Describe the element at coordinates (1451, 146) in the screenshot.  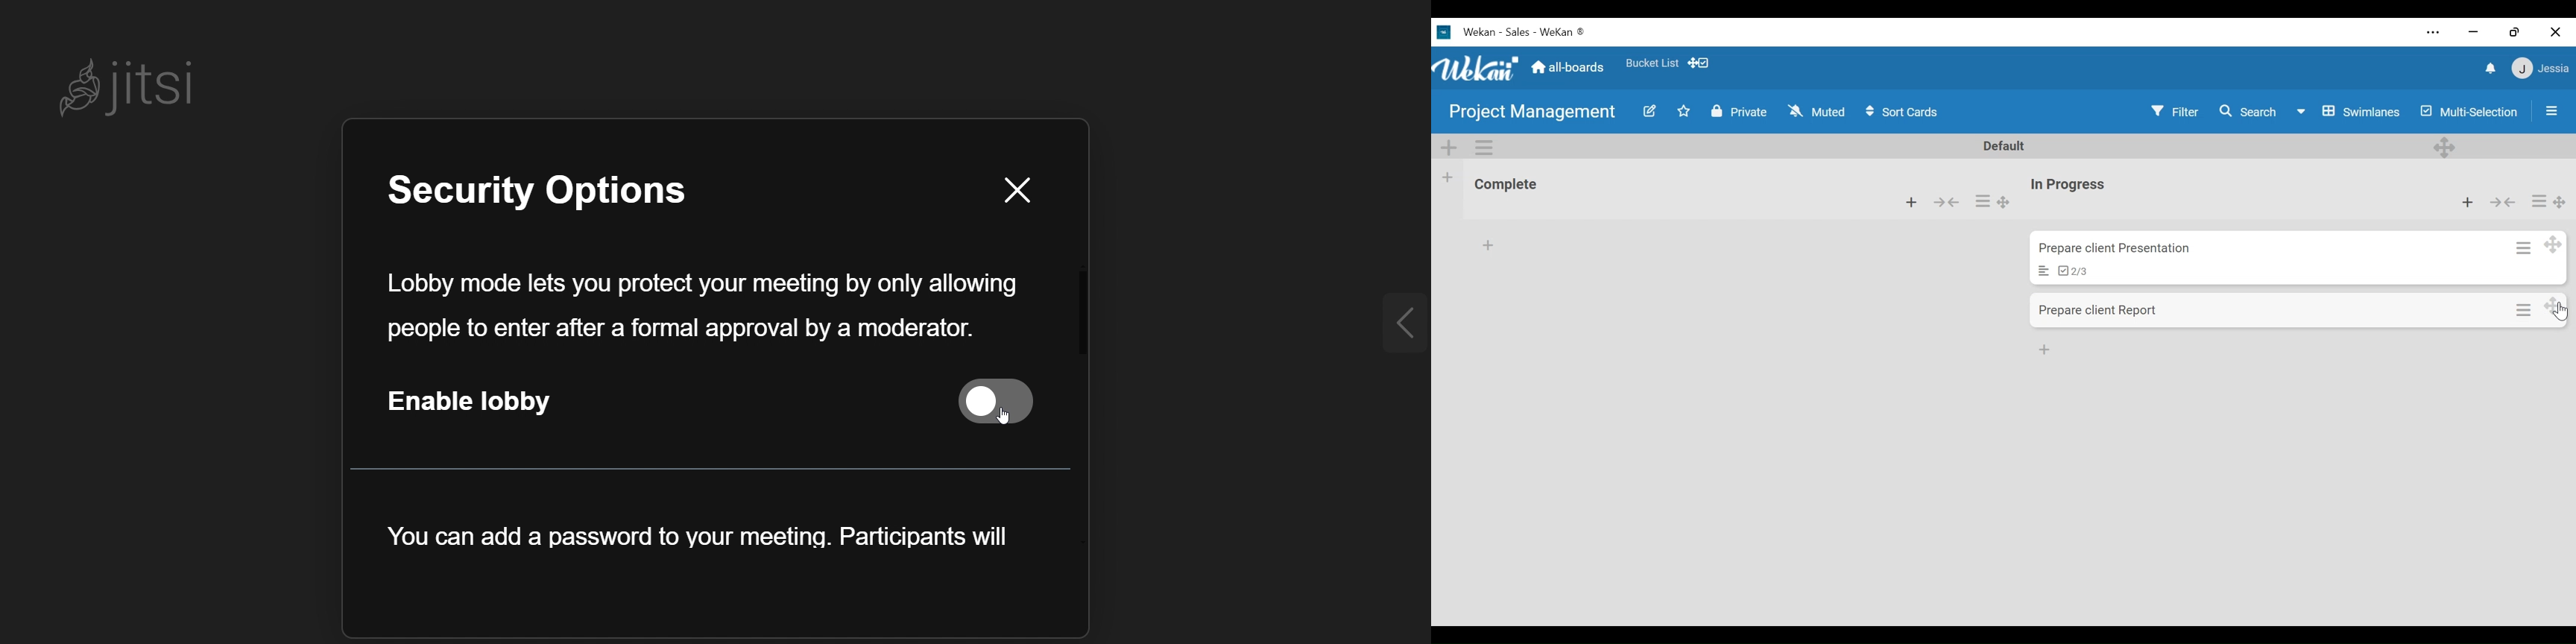
I see `Add Swimlane` at that location.